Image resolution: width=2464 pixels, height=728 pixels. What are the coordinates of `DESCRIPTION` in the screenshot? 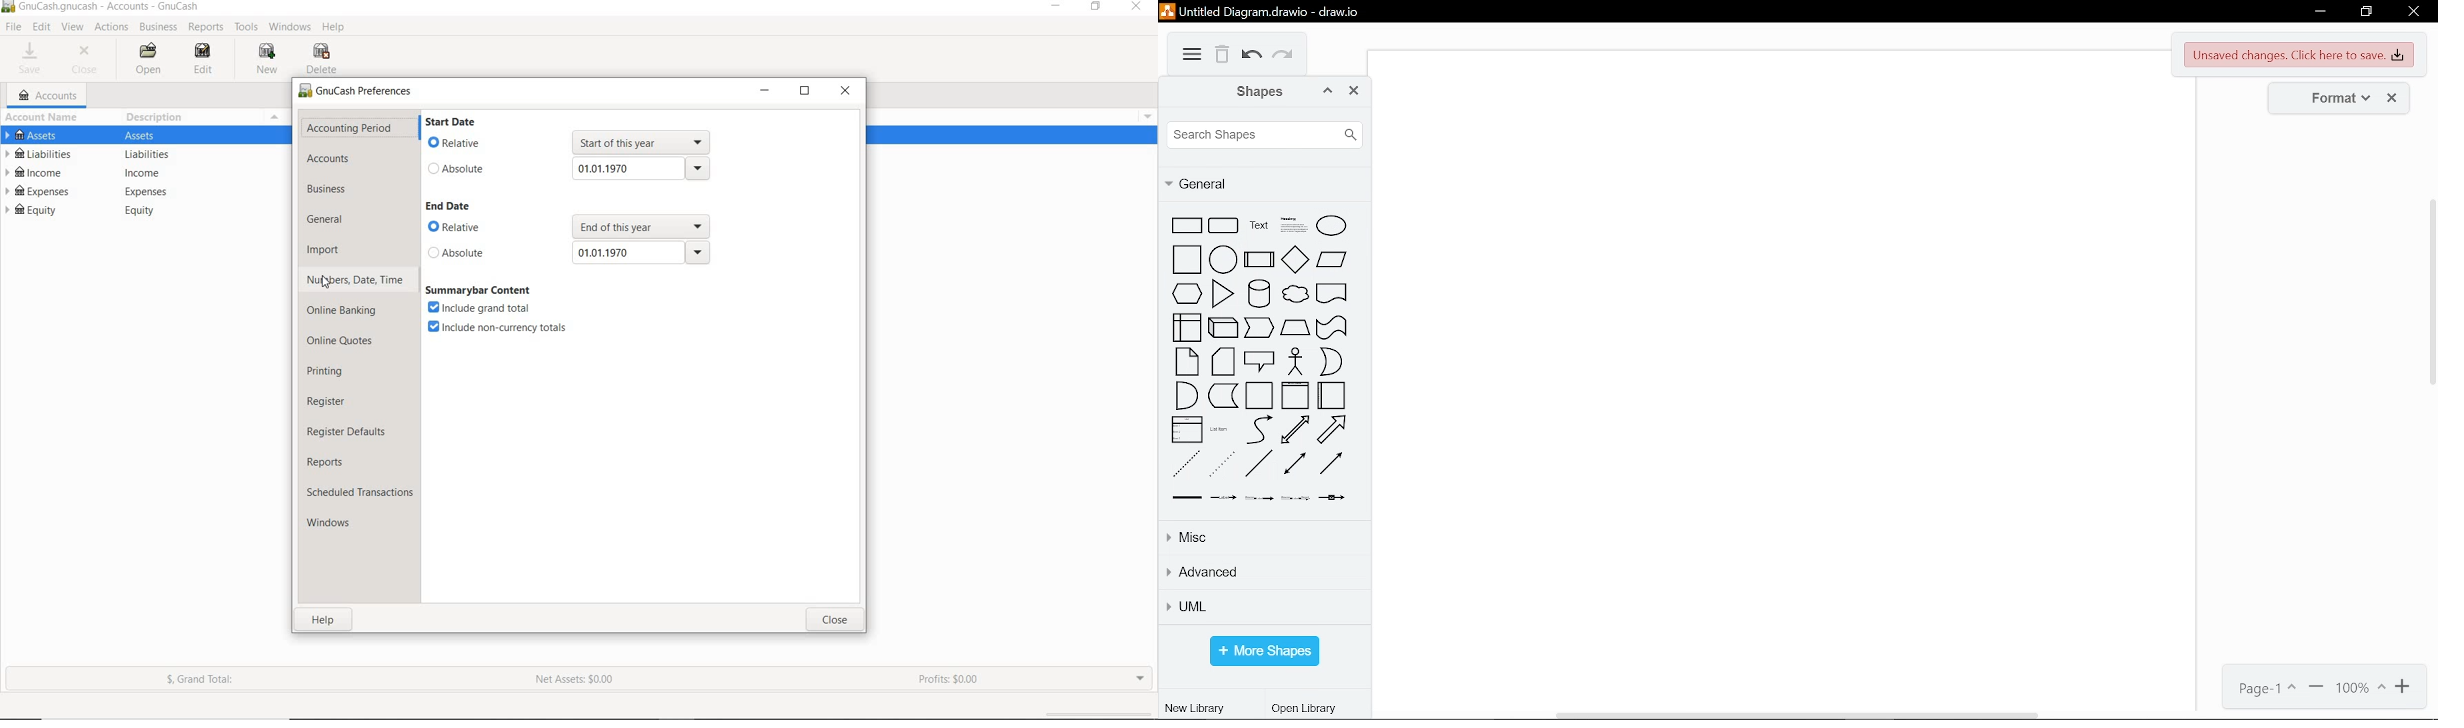 It's located at (157, 117).